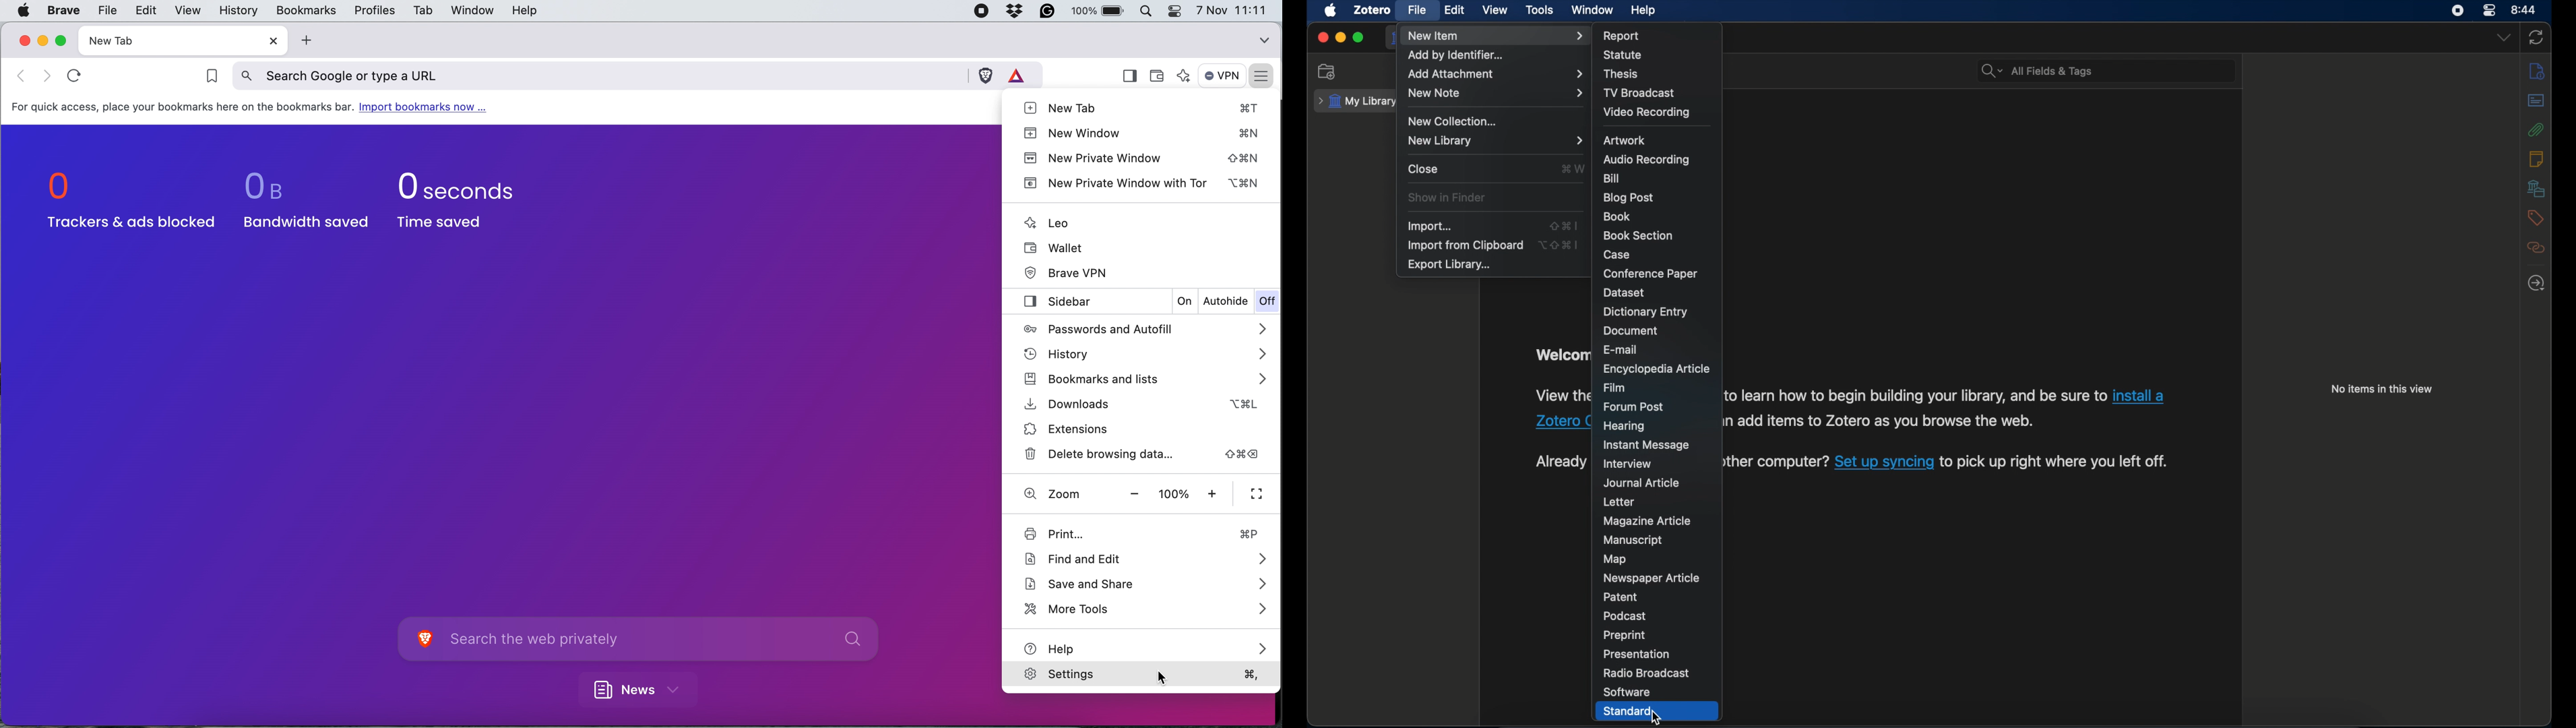 The width and height of the screenshot is (2576, 728). Describe the element at coordinates (63, 40) in the screenshot. I see `maximise` at that location.